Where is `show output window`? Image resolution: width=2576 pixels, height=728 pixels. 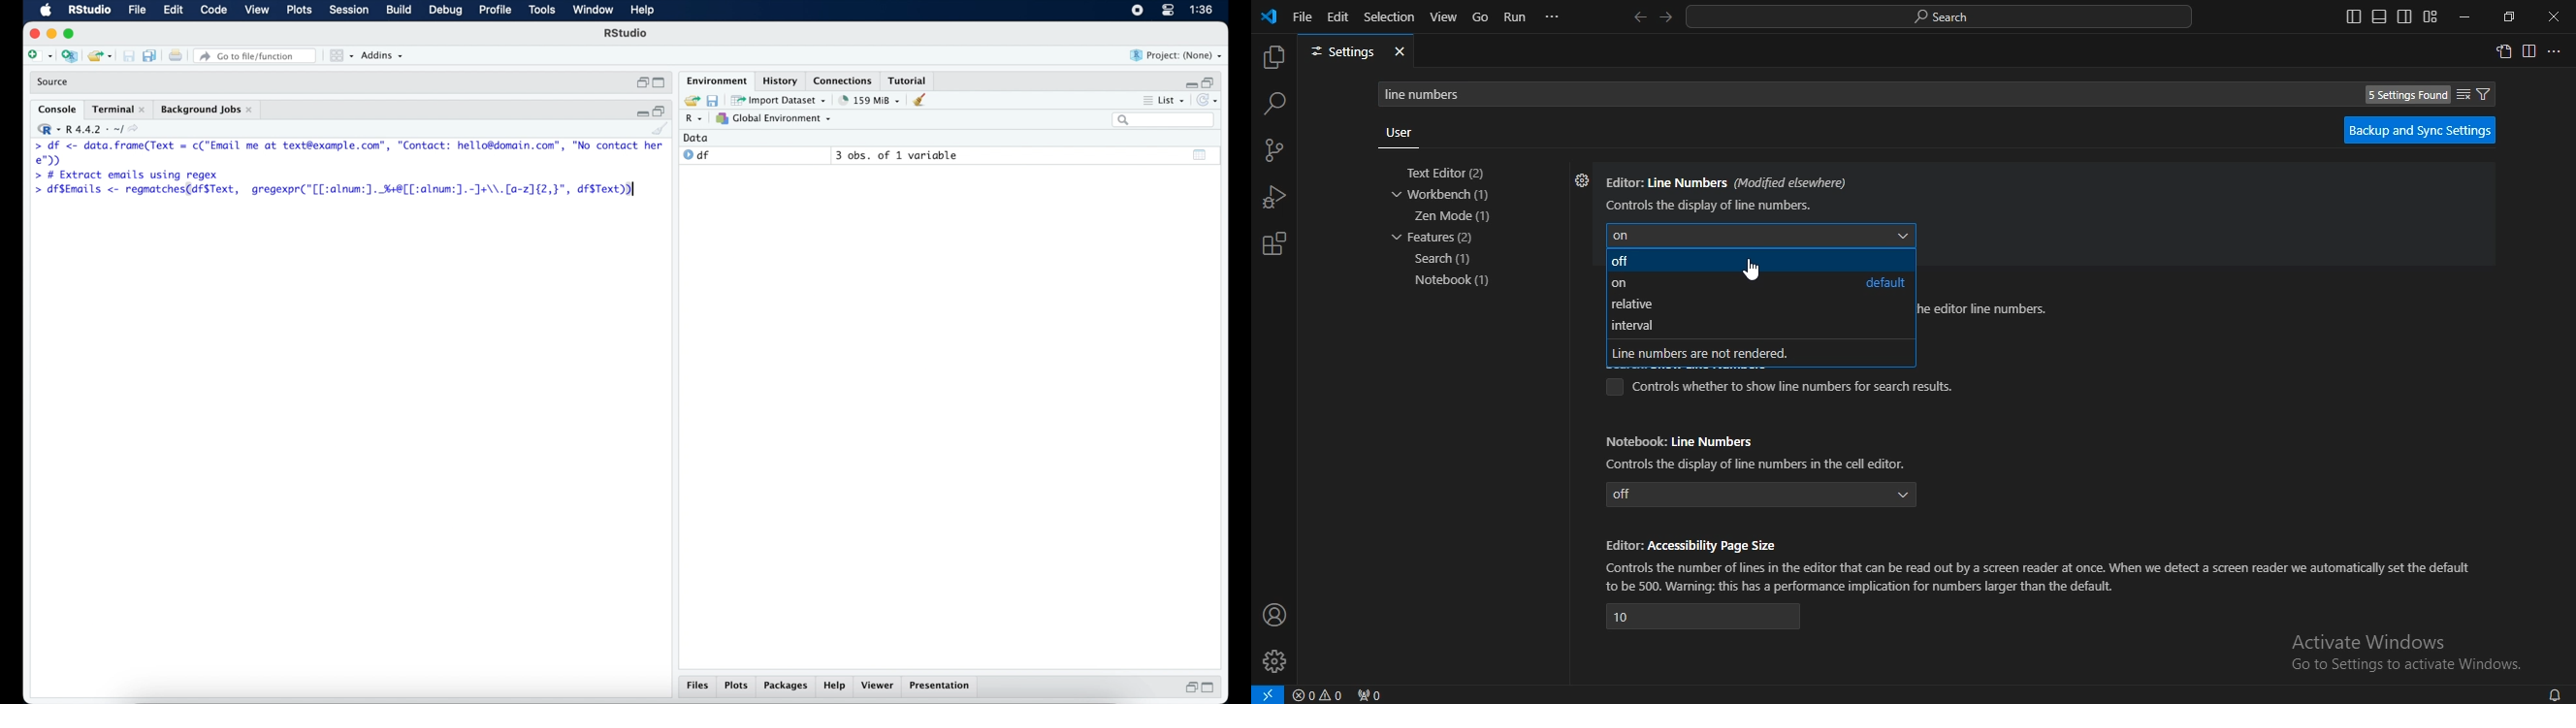 show output window is located at coordinates (1200, 156).